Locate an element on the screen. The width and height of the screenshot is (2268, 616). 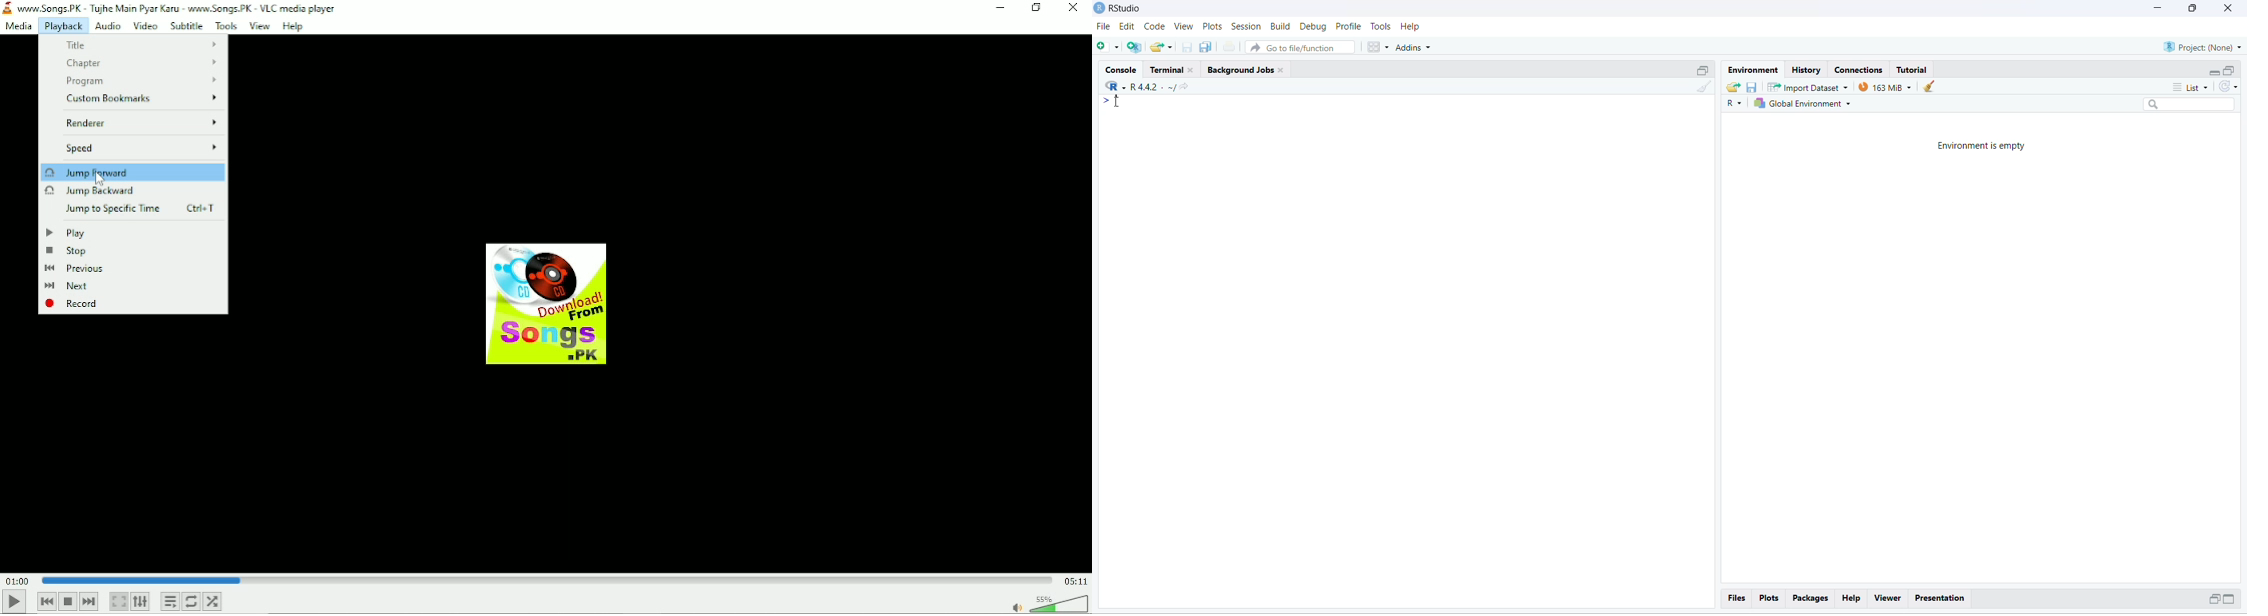
Tools is located at coordinates (226, 27).